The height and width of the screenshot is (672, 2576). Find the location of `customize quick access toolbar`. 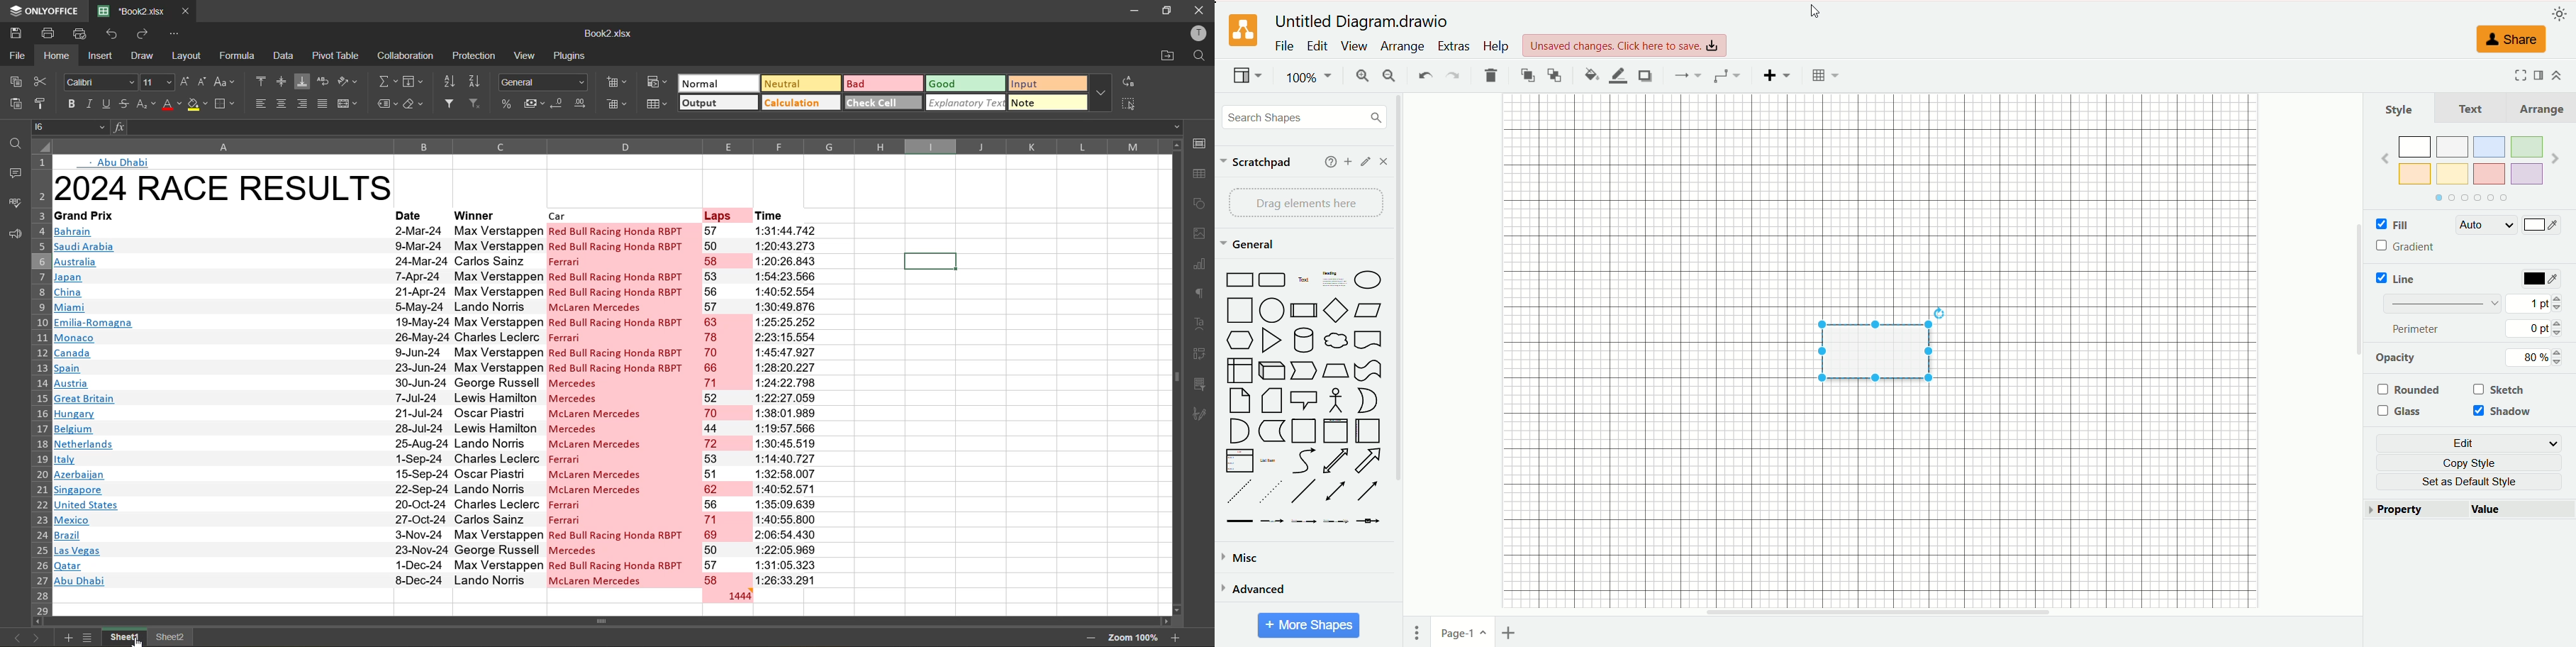

customize quick access toolbar is located at coordinates (176, 34).